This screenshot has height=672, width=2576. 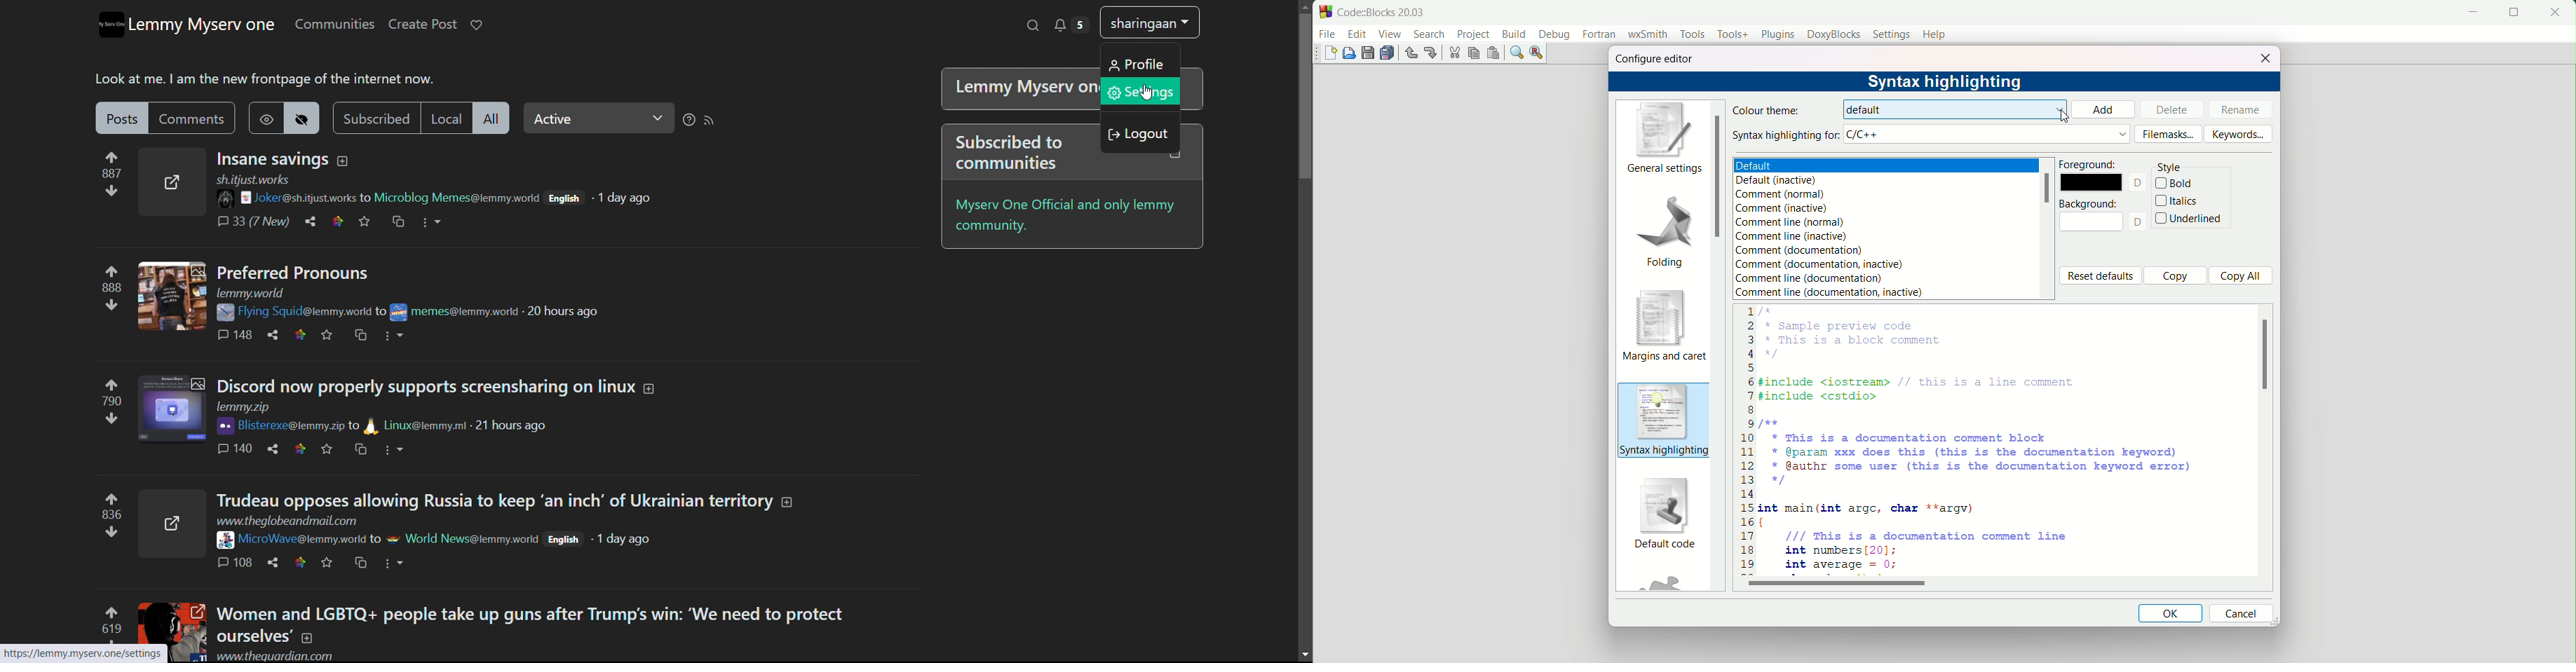 What do you see at coordinates (1647, 36) in the screenshot?
I see `wxsmith` at bounding box center [1647, 36].